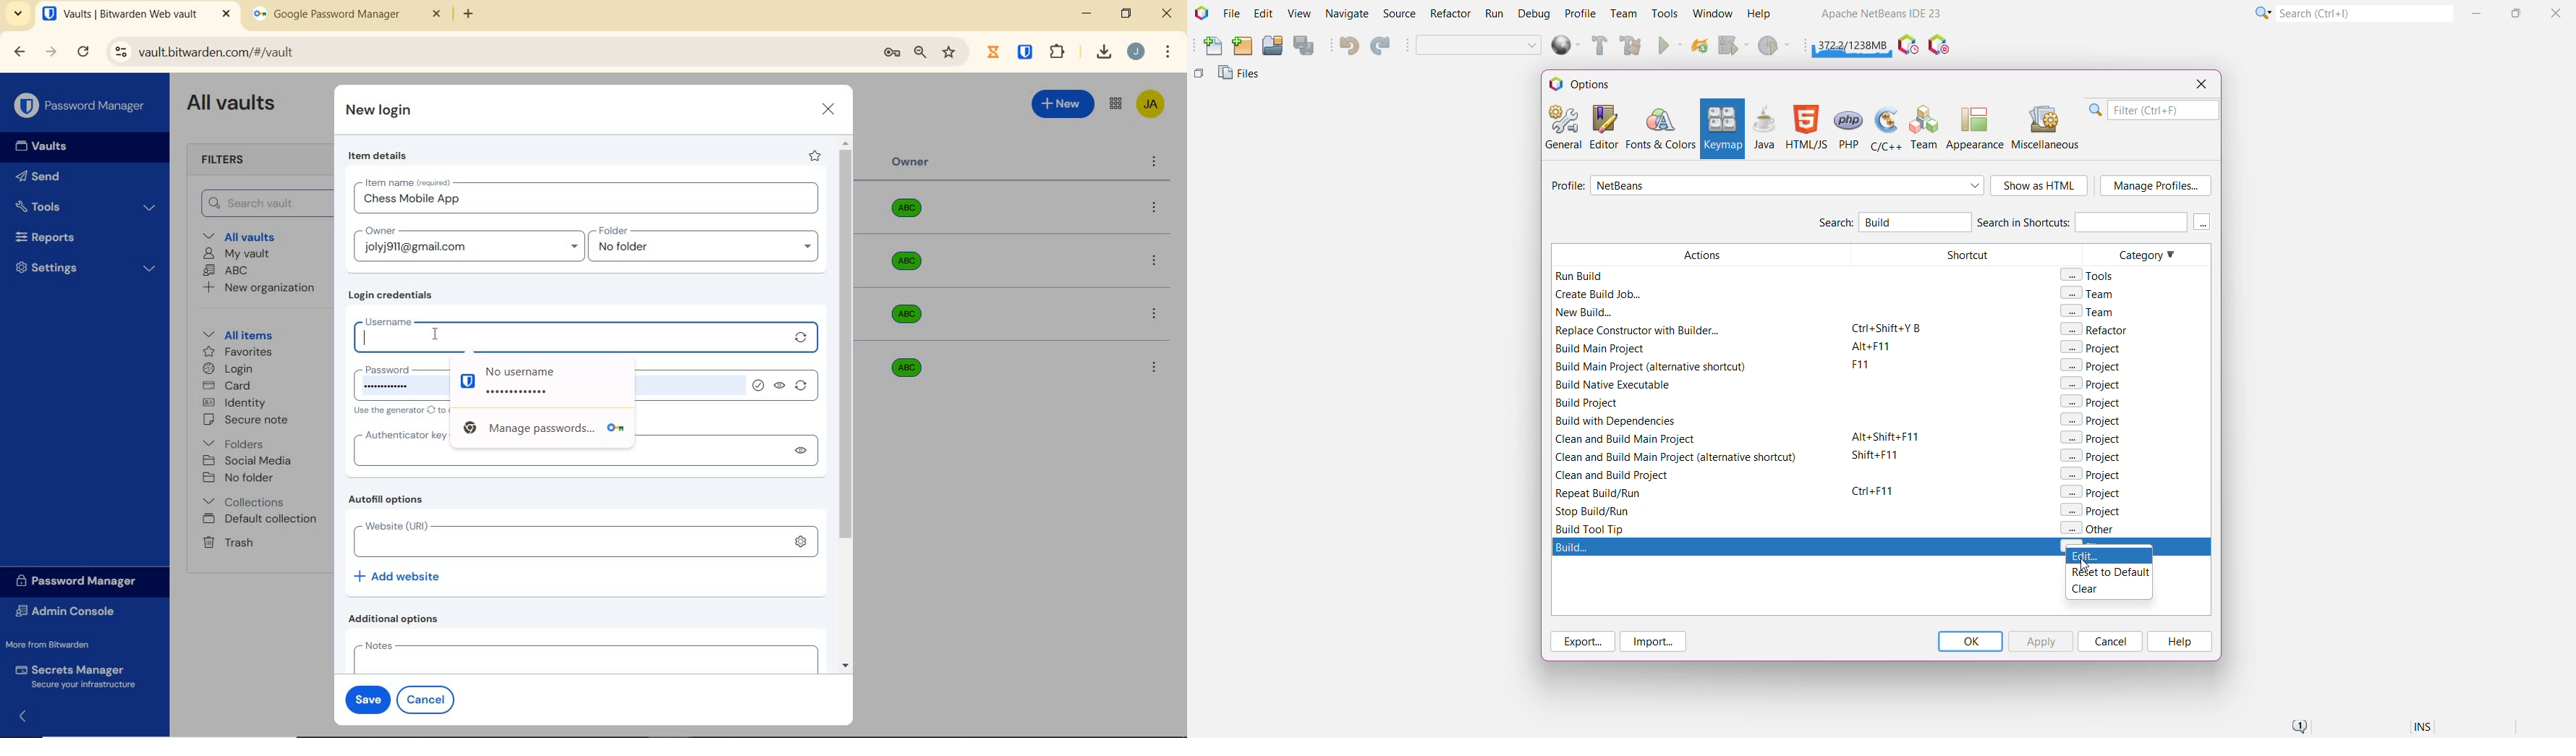 The image size is (2576, 756). What do you see at coordinates (409, 182) in the screenshot?
I see `Item name` at bounding box center [409, 182].